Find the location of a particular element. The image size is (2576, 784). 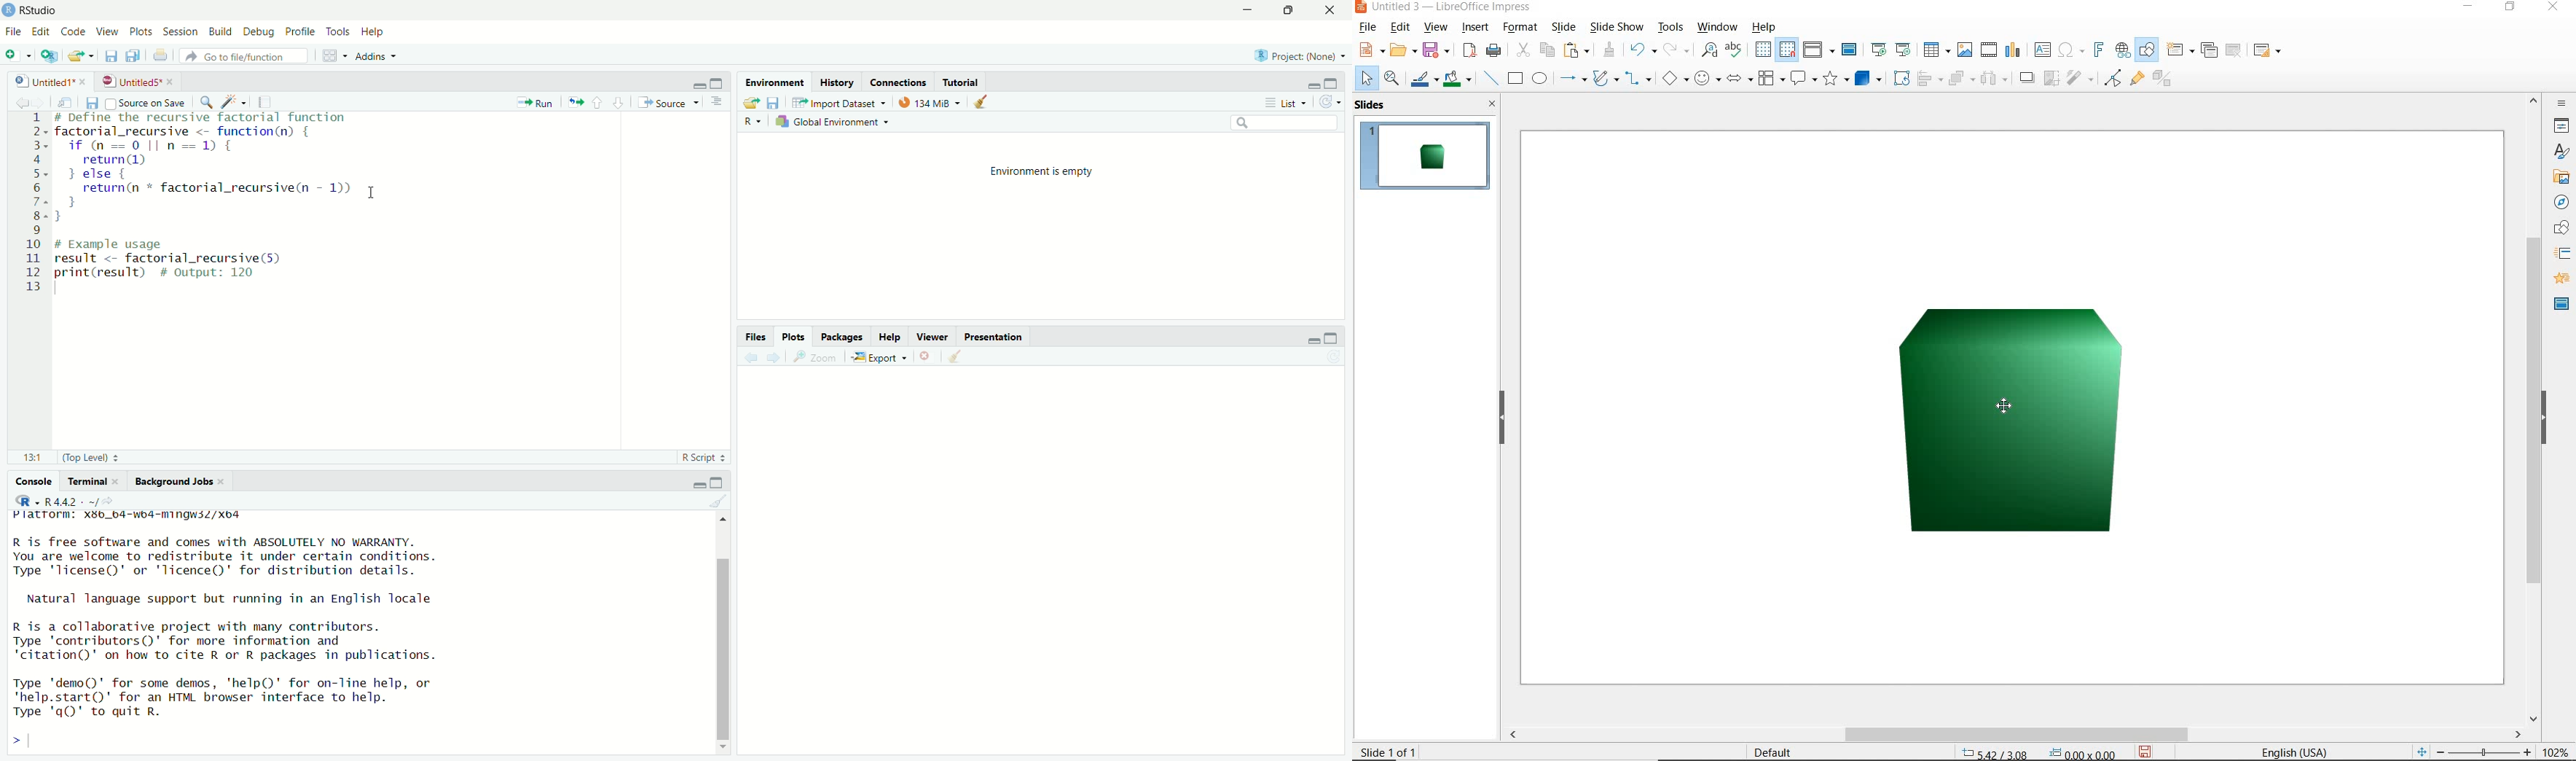

Search bar is located at coordinates (1289, 125).